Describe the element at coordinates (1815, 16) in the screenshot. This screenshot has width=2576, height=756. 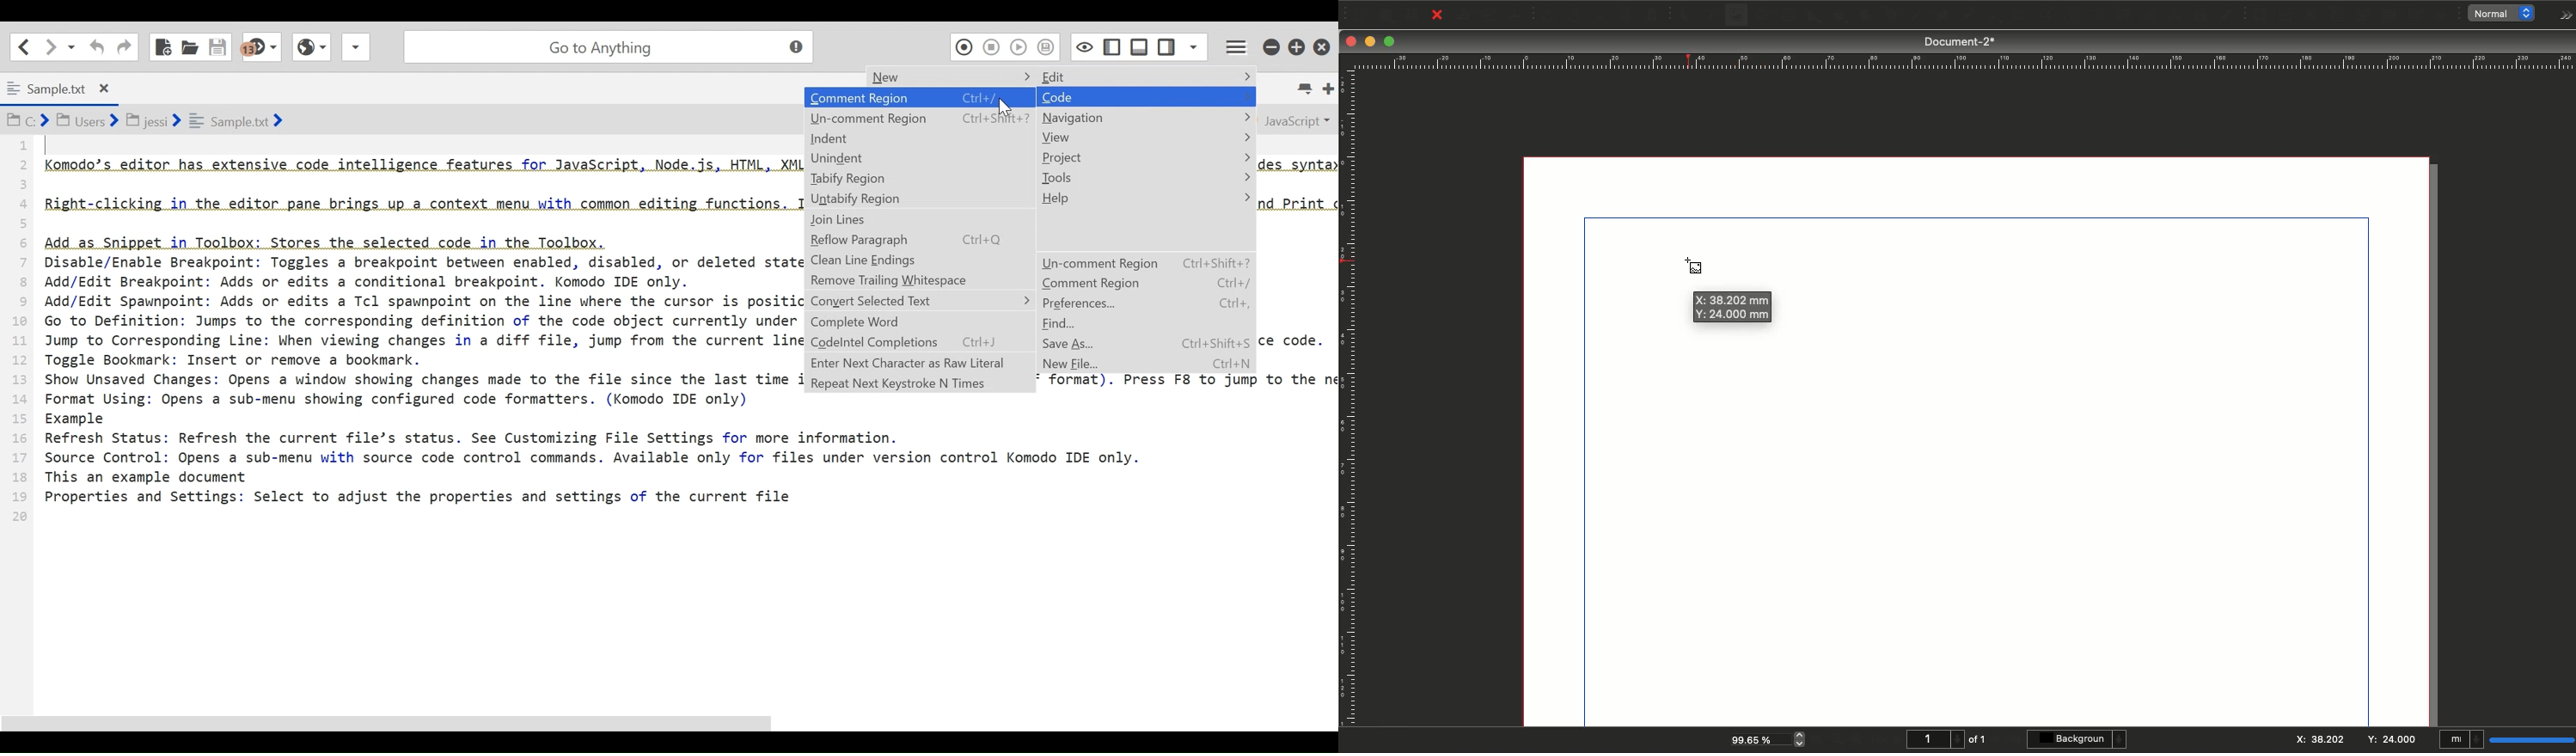
I see `Shape` at that location.